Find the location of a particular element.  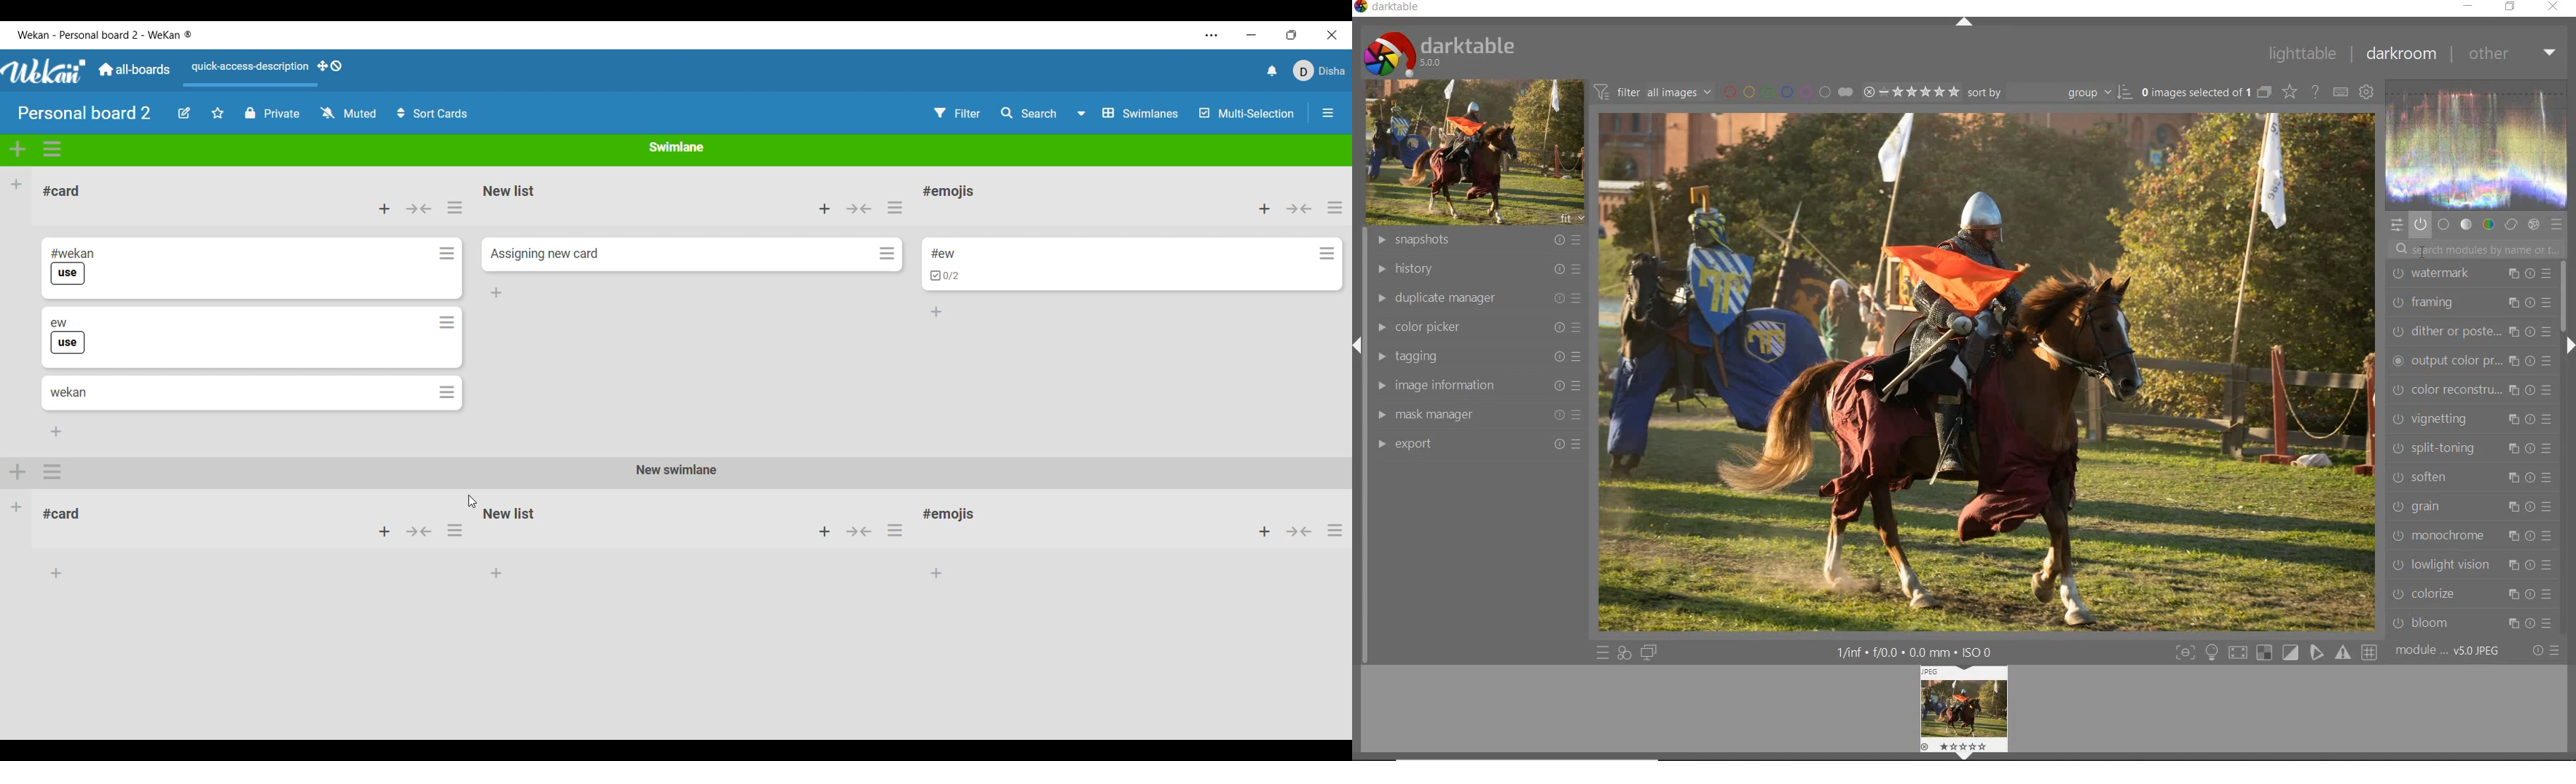

List actions is located at coordinates (1335, 207).